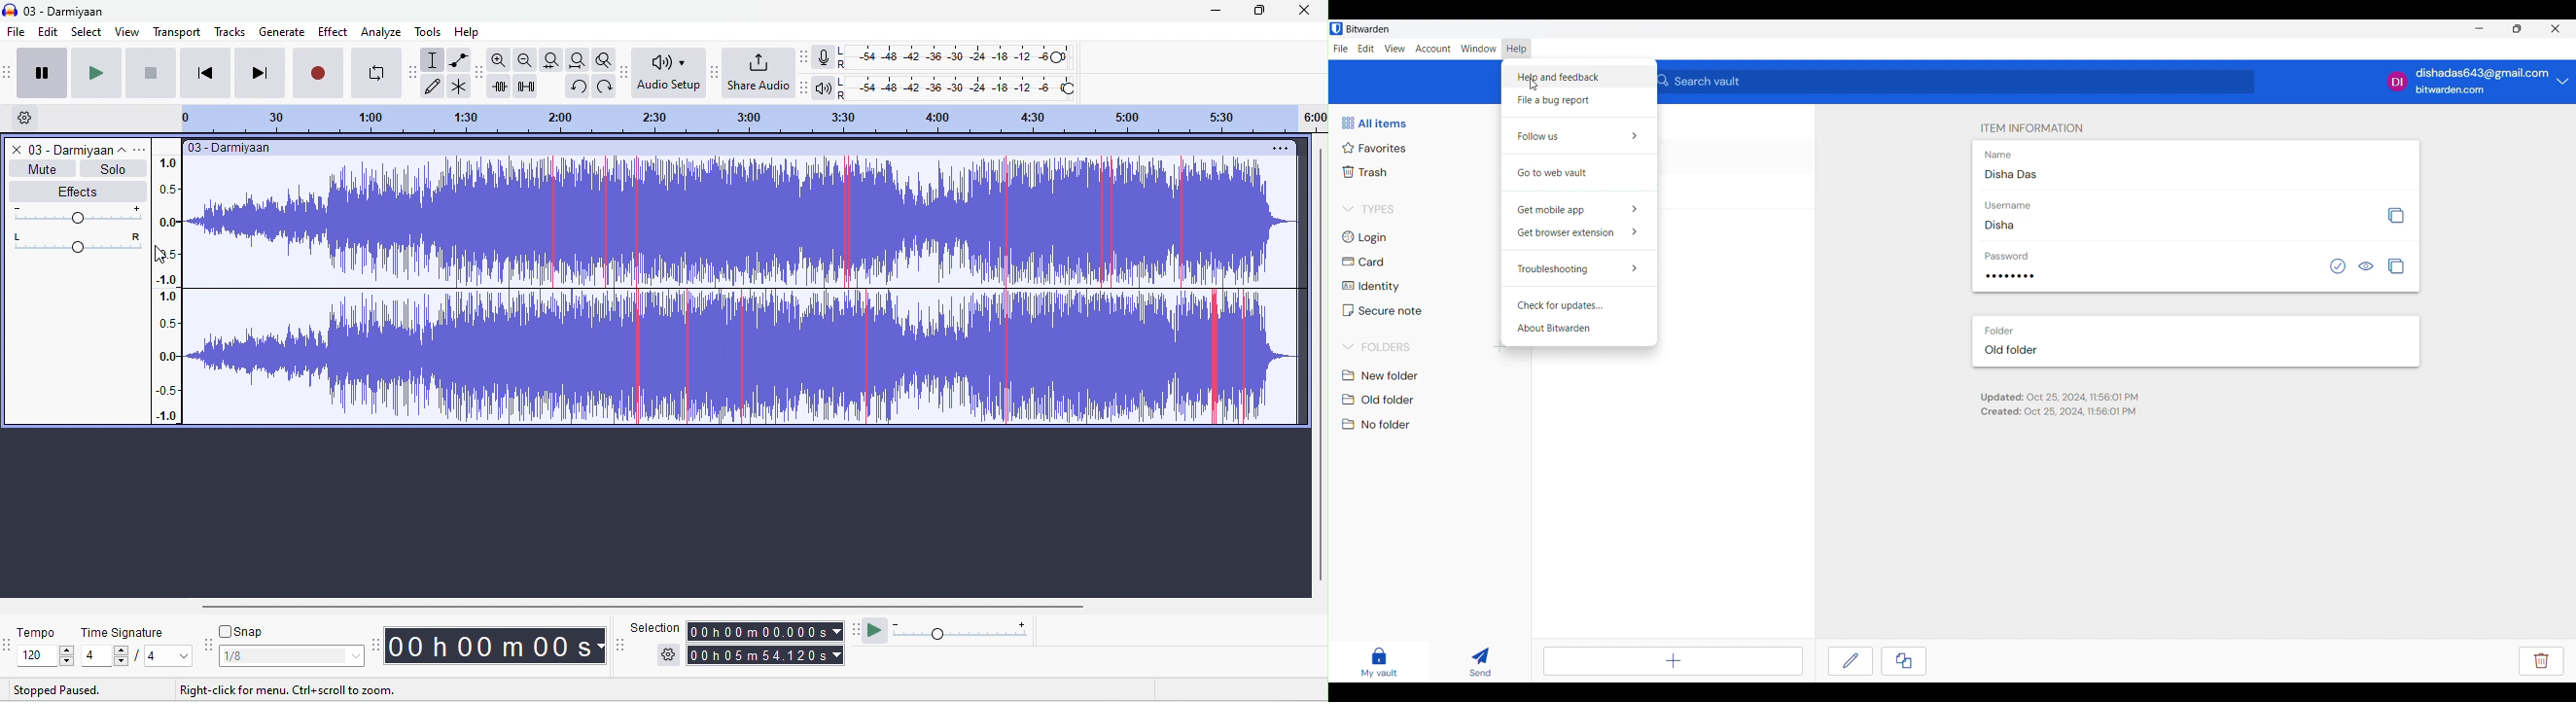 This screenshot has width=2576, height=728. Describe the element at coordinates (2542, 661) in the screenshot. I see `Delete` at that location.